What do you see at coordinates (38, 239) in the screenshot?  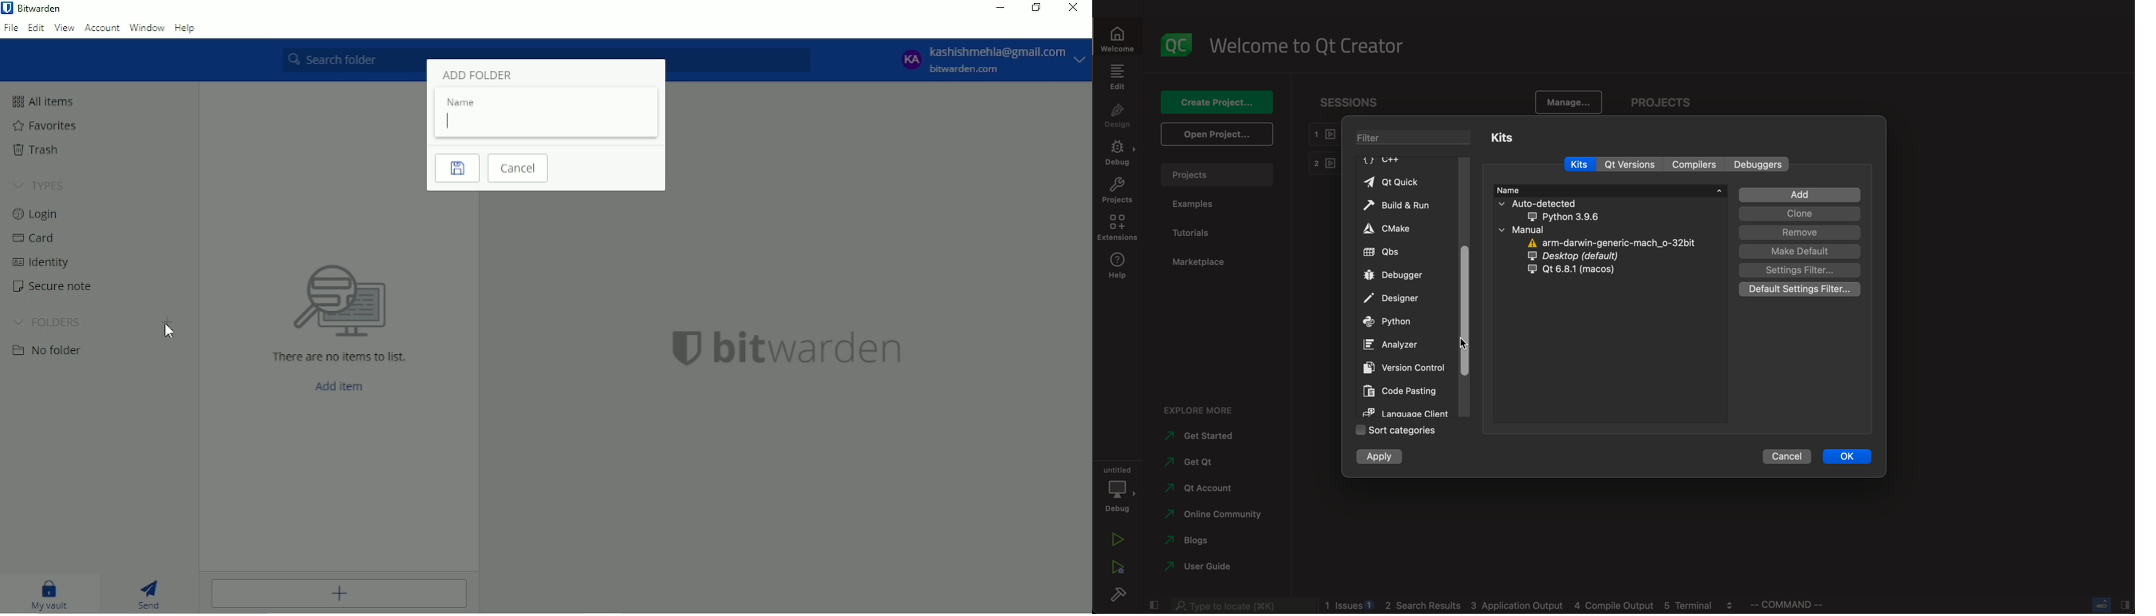 I see `Card` at bounding box center [38, 239].